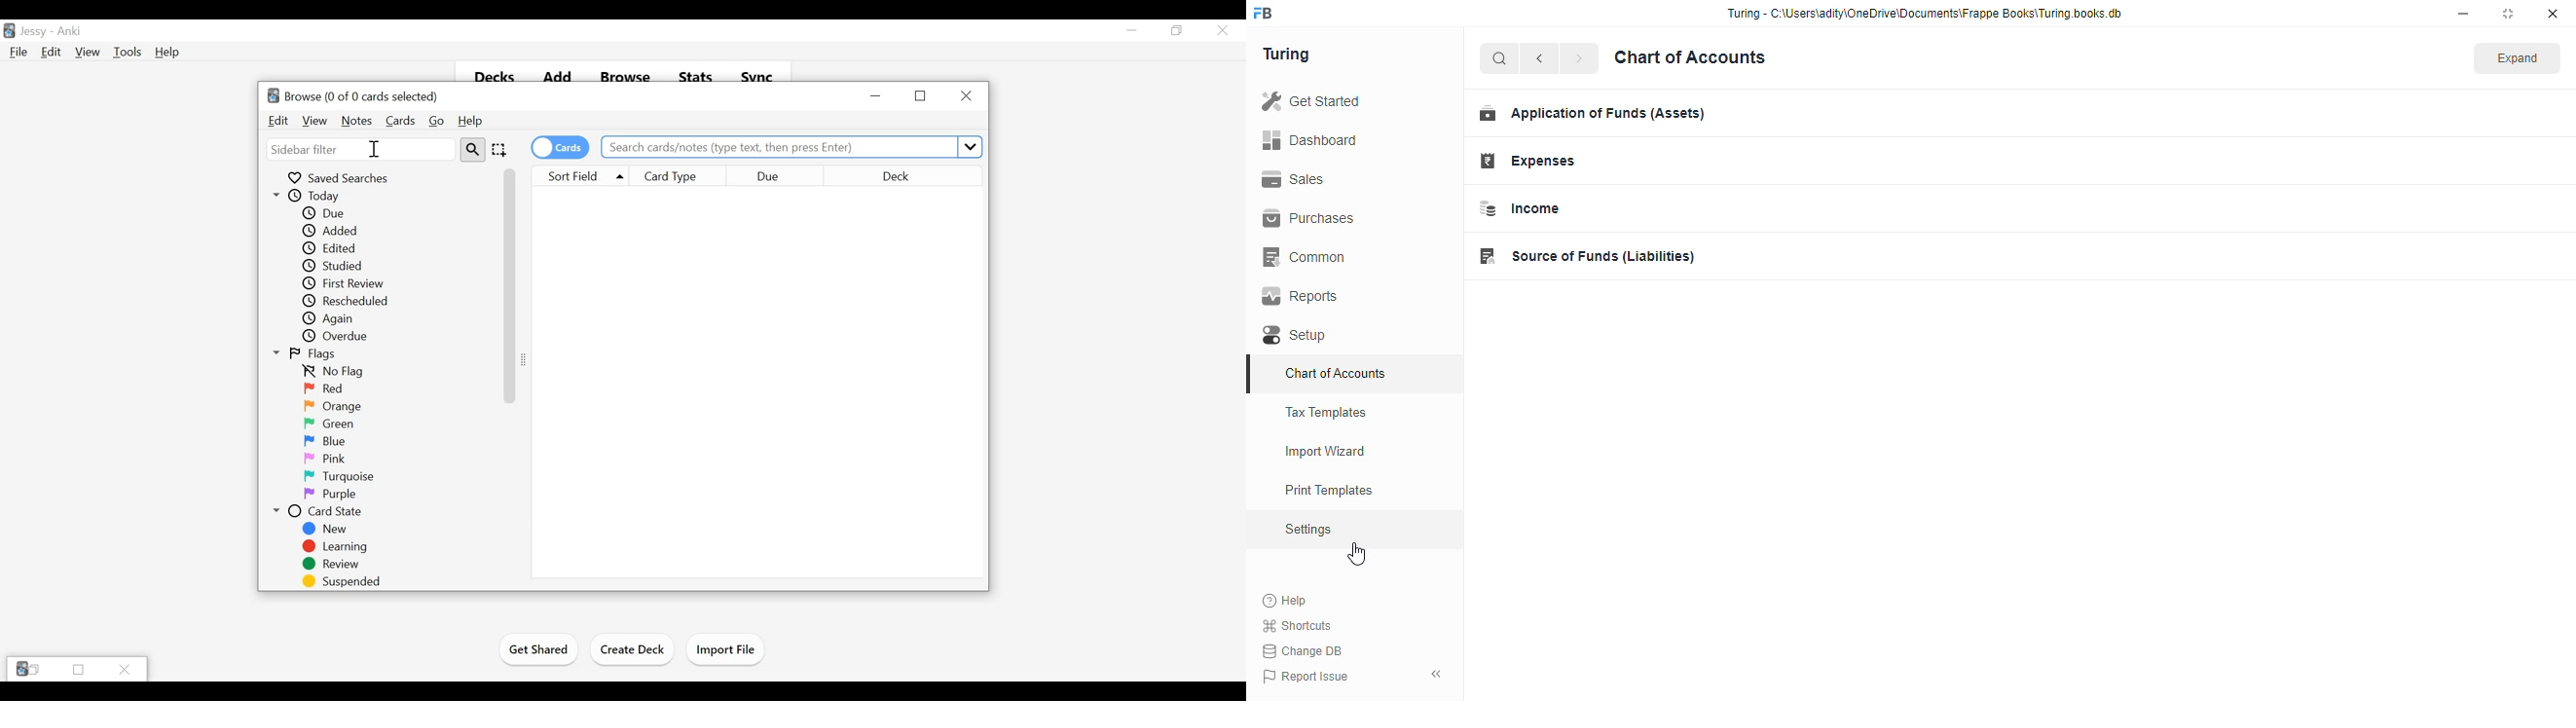 This screenshot has height=728, width=2576. I want to click on Import Wizard, so click(1336, 451).